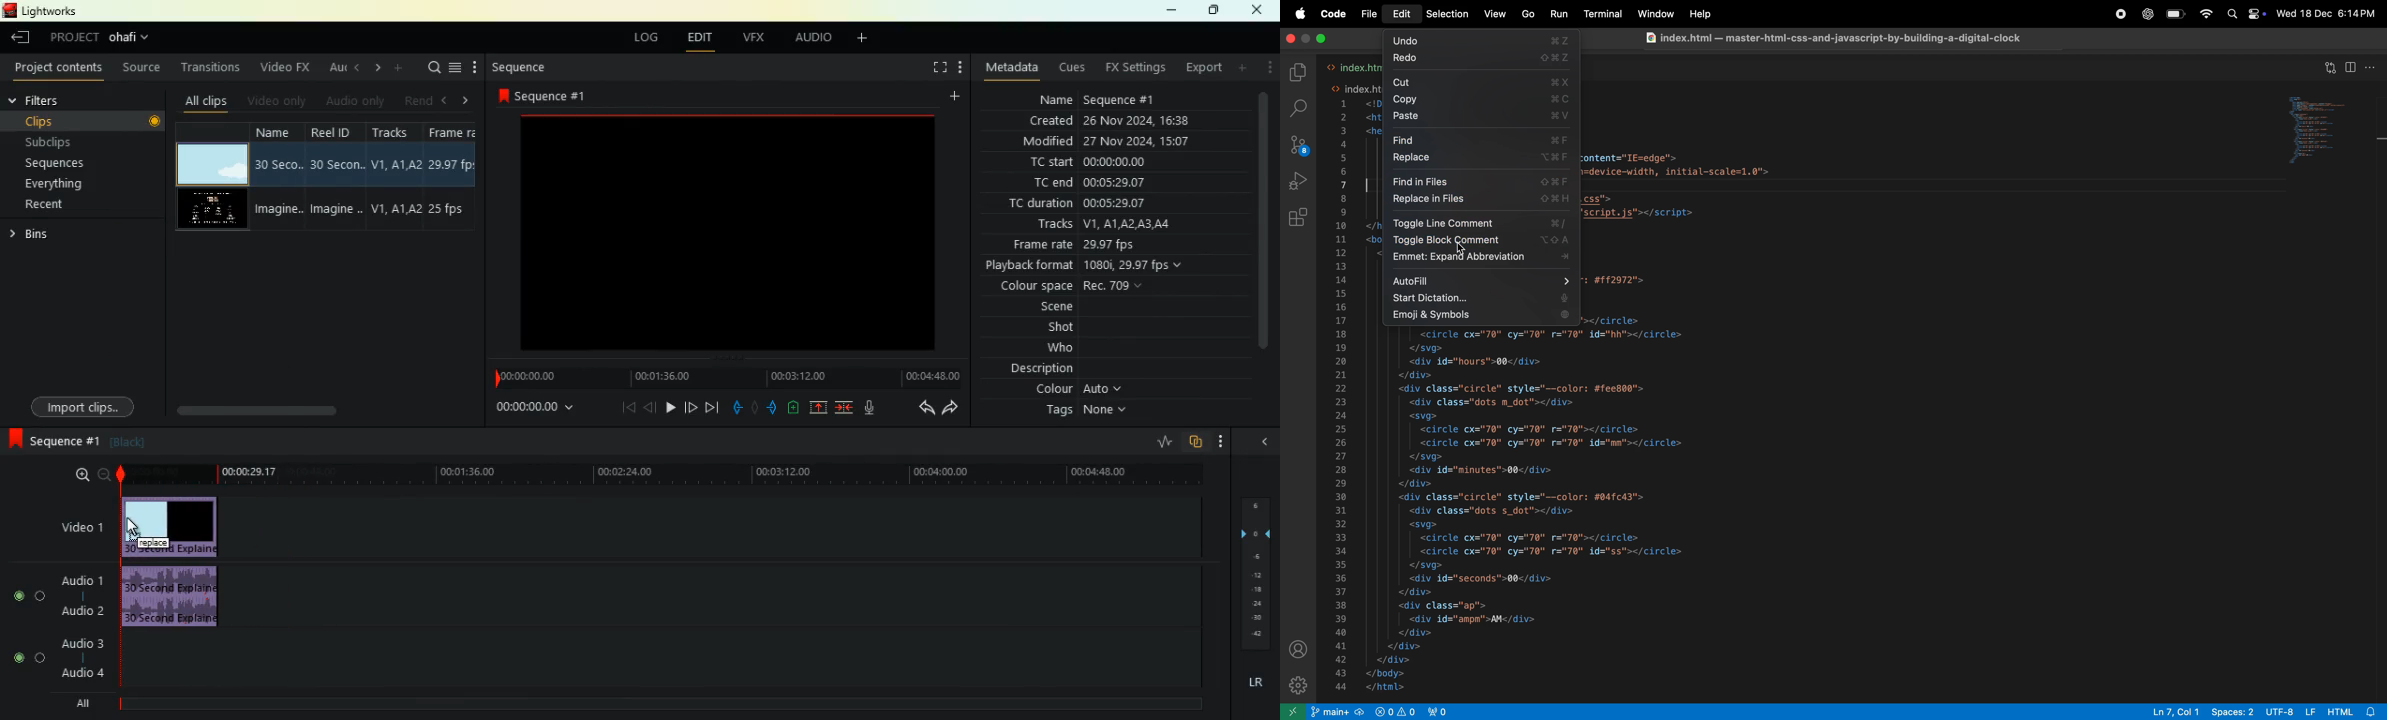  I want to click on project contents, so click(61, 68).